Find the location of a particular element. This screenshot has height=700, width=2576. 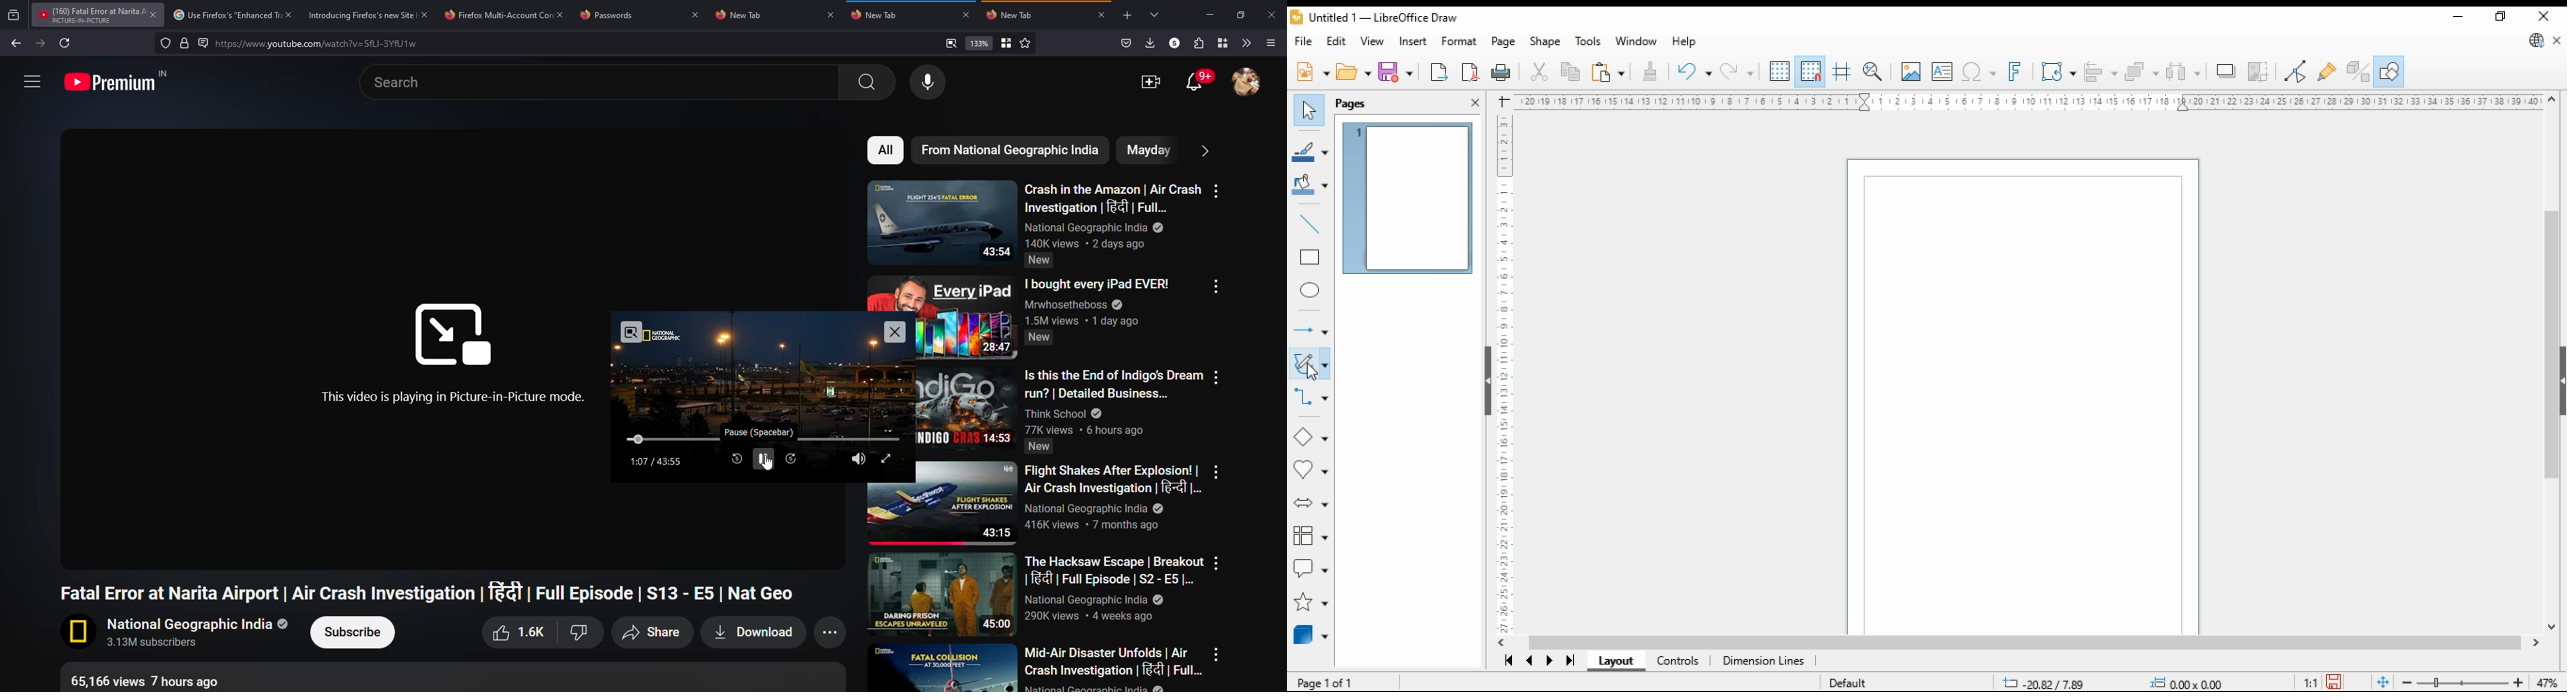

save is located at coordinates (2336, 683).